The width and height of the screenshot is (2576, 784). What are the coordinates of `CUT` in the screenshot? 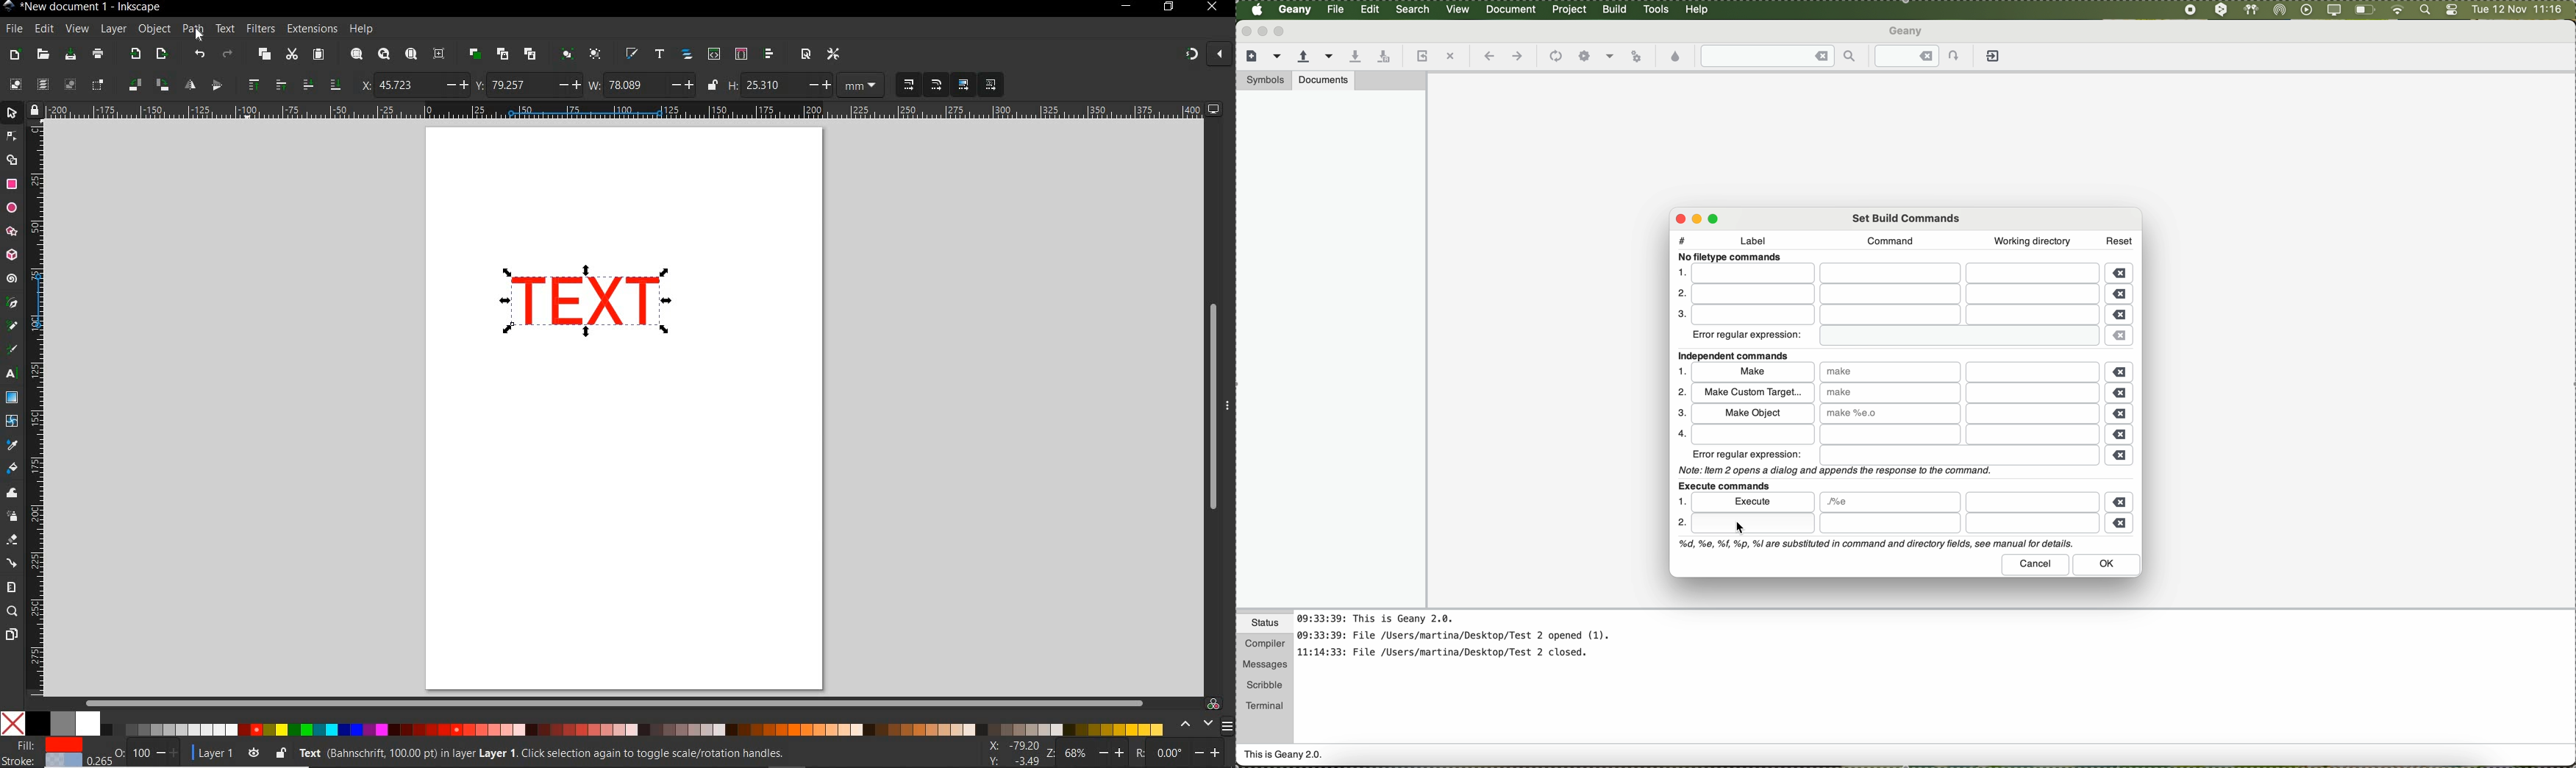 It's located at (291, 55).